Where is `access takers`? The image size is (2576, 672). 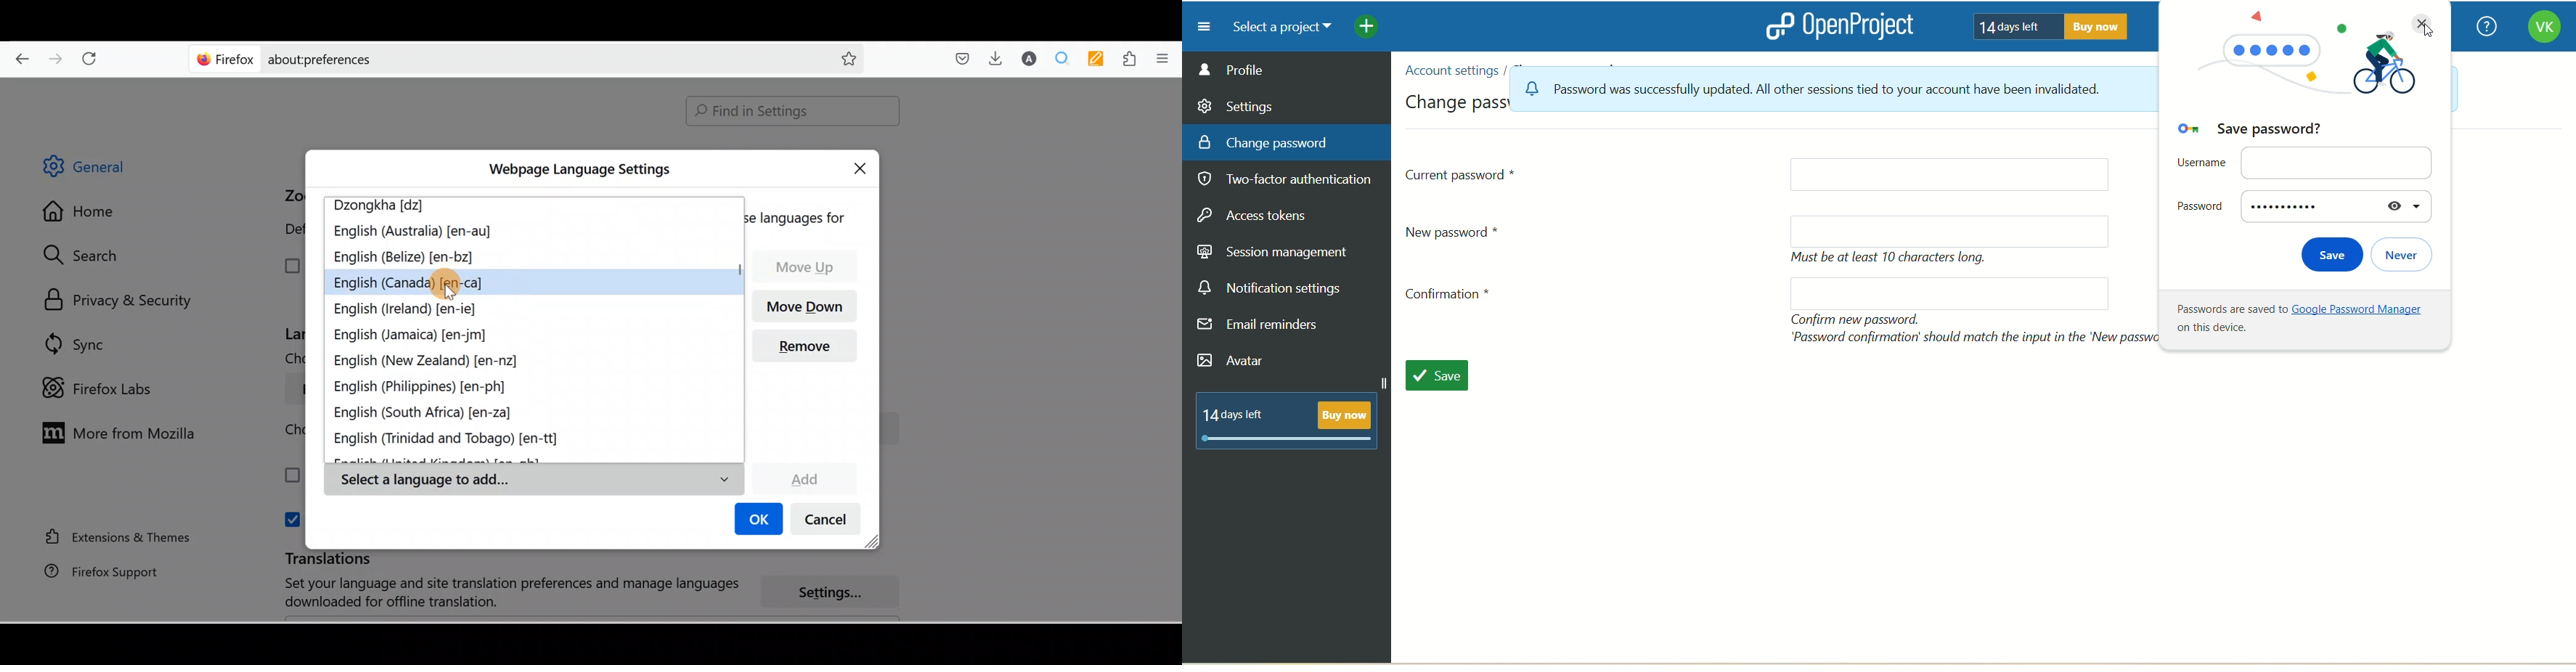
access takers is located at coordinates (1258, 216).